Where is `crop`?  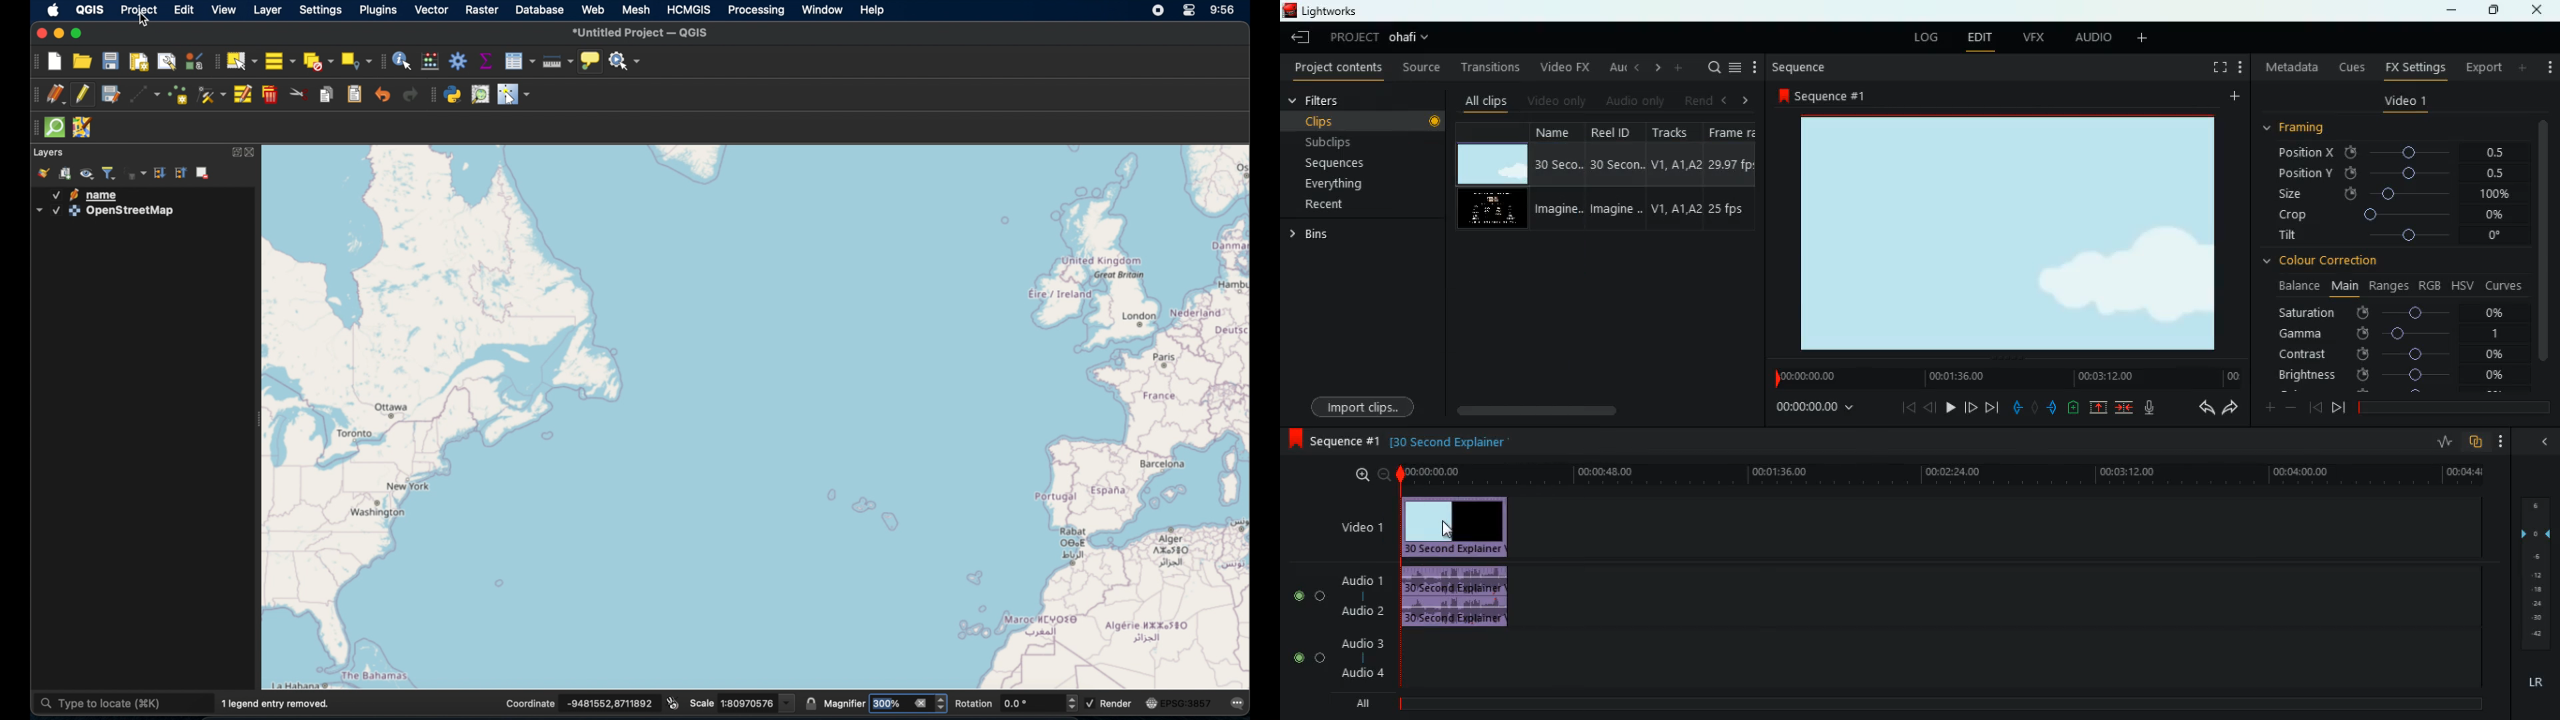 crop is located at coordinates (2393, 217).